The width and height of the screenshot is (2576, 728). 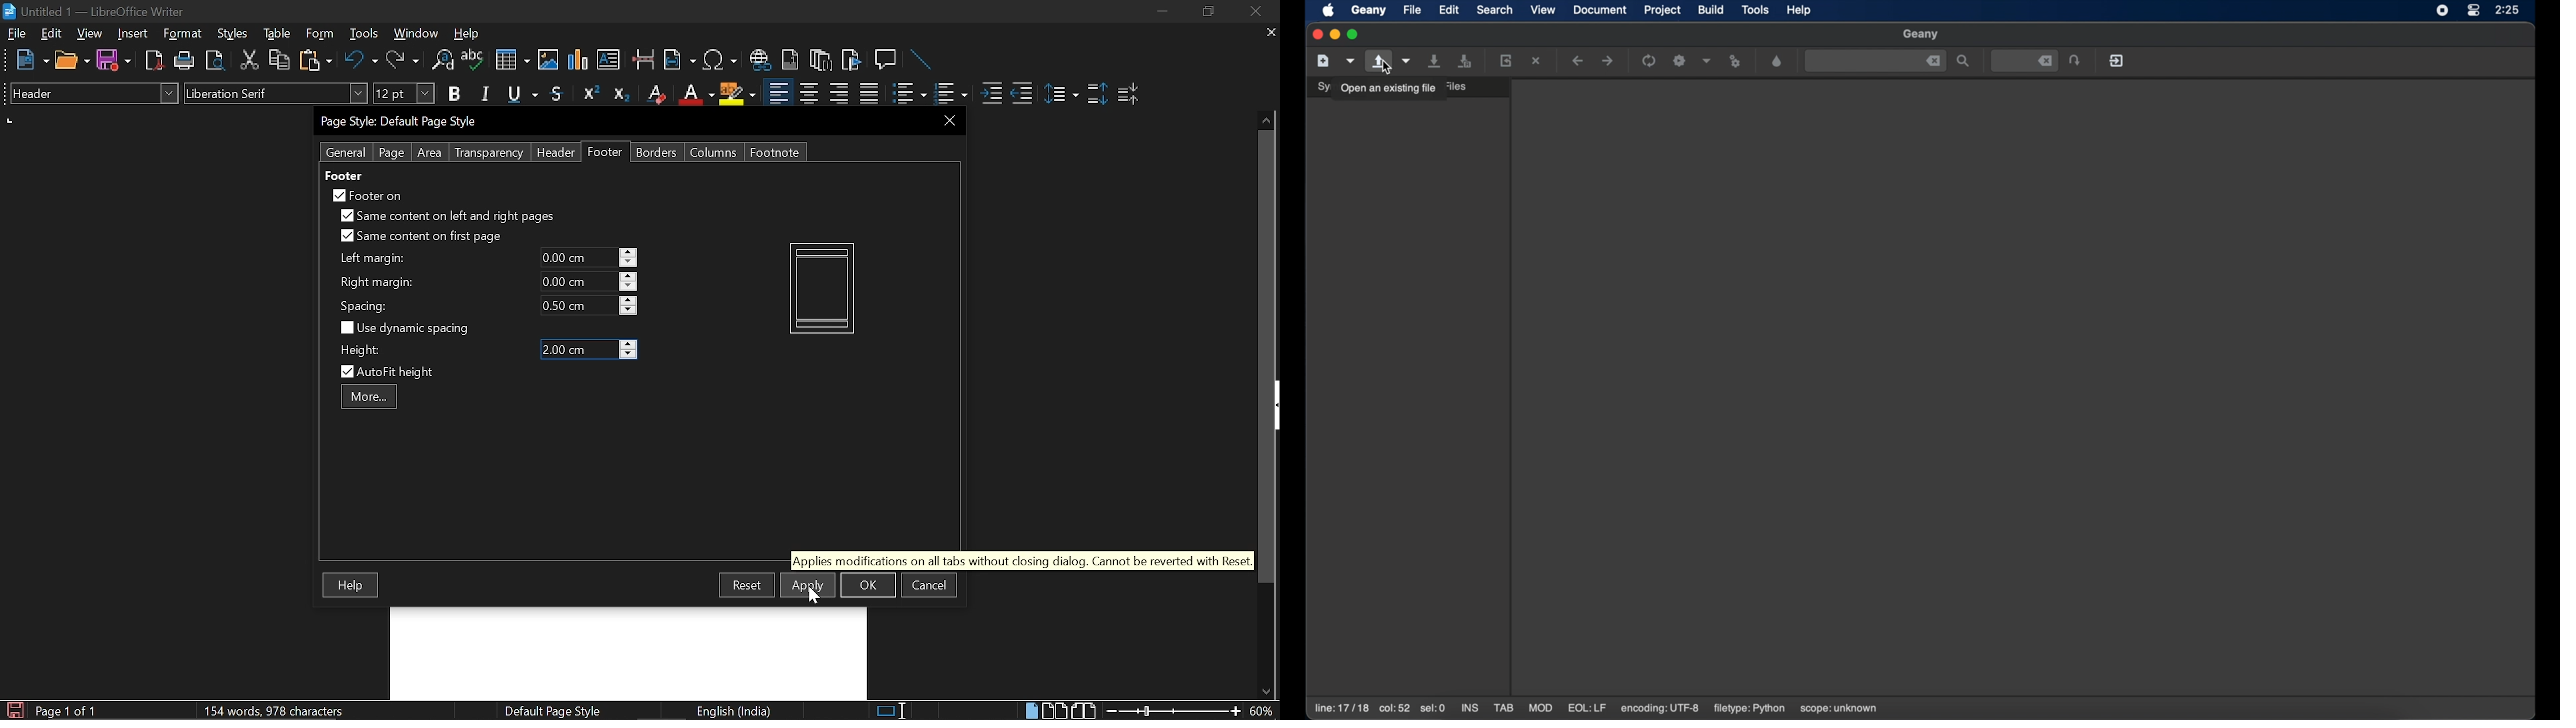 What do you see at coordinates (391, 153) in the screenshot?
I see `page Page` at bounding box center [391, 153].